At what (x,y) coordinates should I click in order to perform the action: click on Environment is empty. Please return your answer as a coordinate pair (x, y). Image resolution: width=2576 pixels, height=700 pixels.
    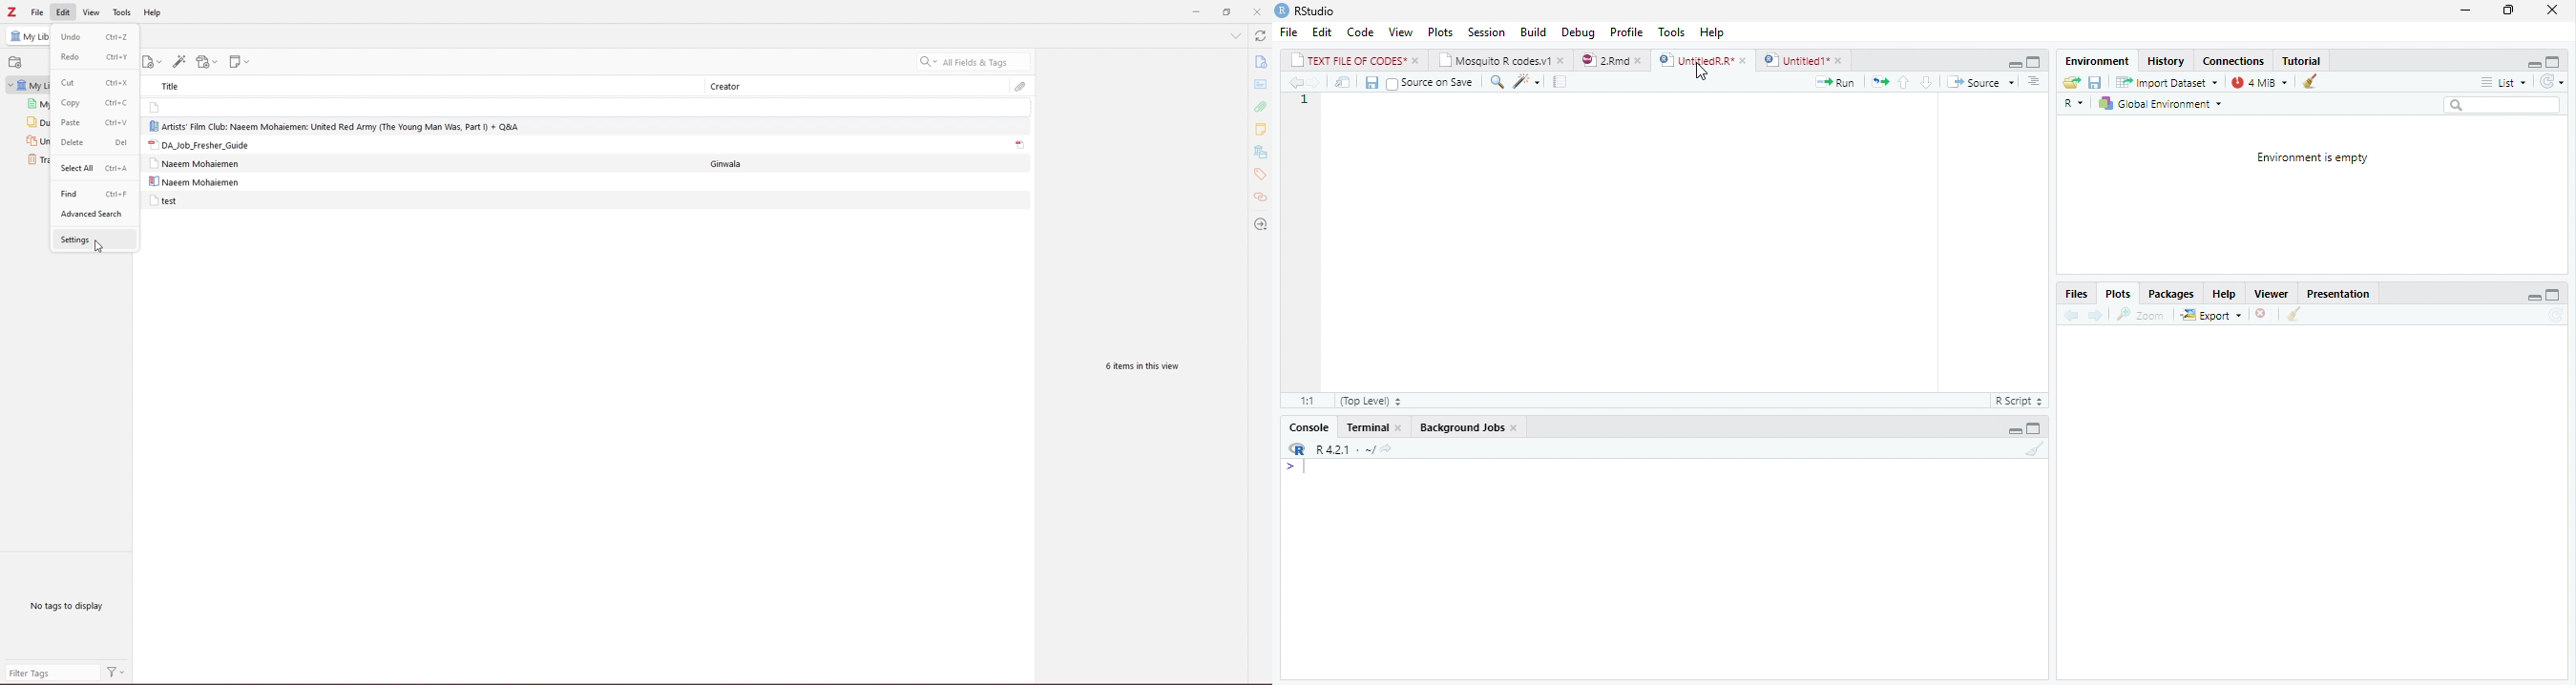
    Looking at the image, I should click on (2312, 158).